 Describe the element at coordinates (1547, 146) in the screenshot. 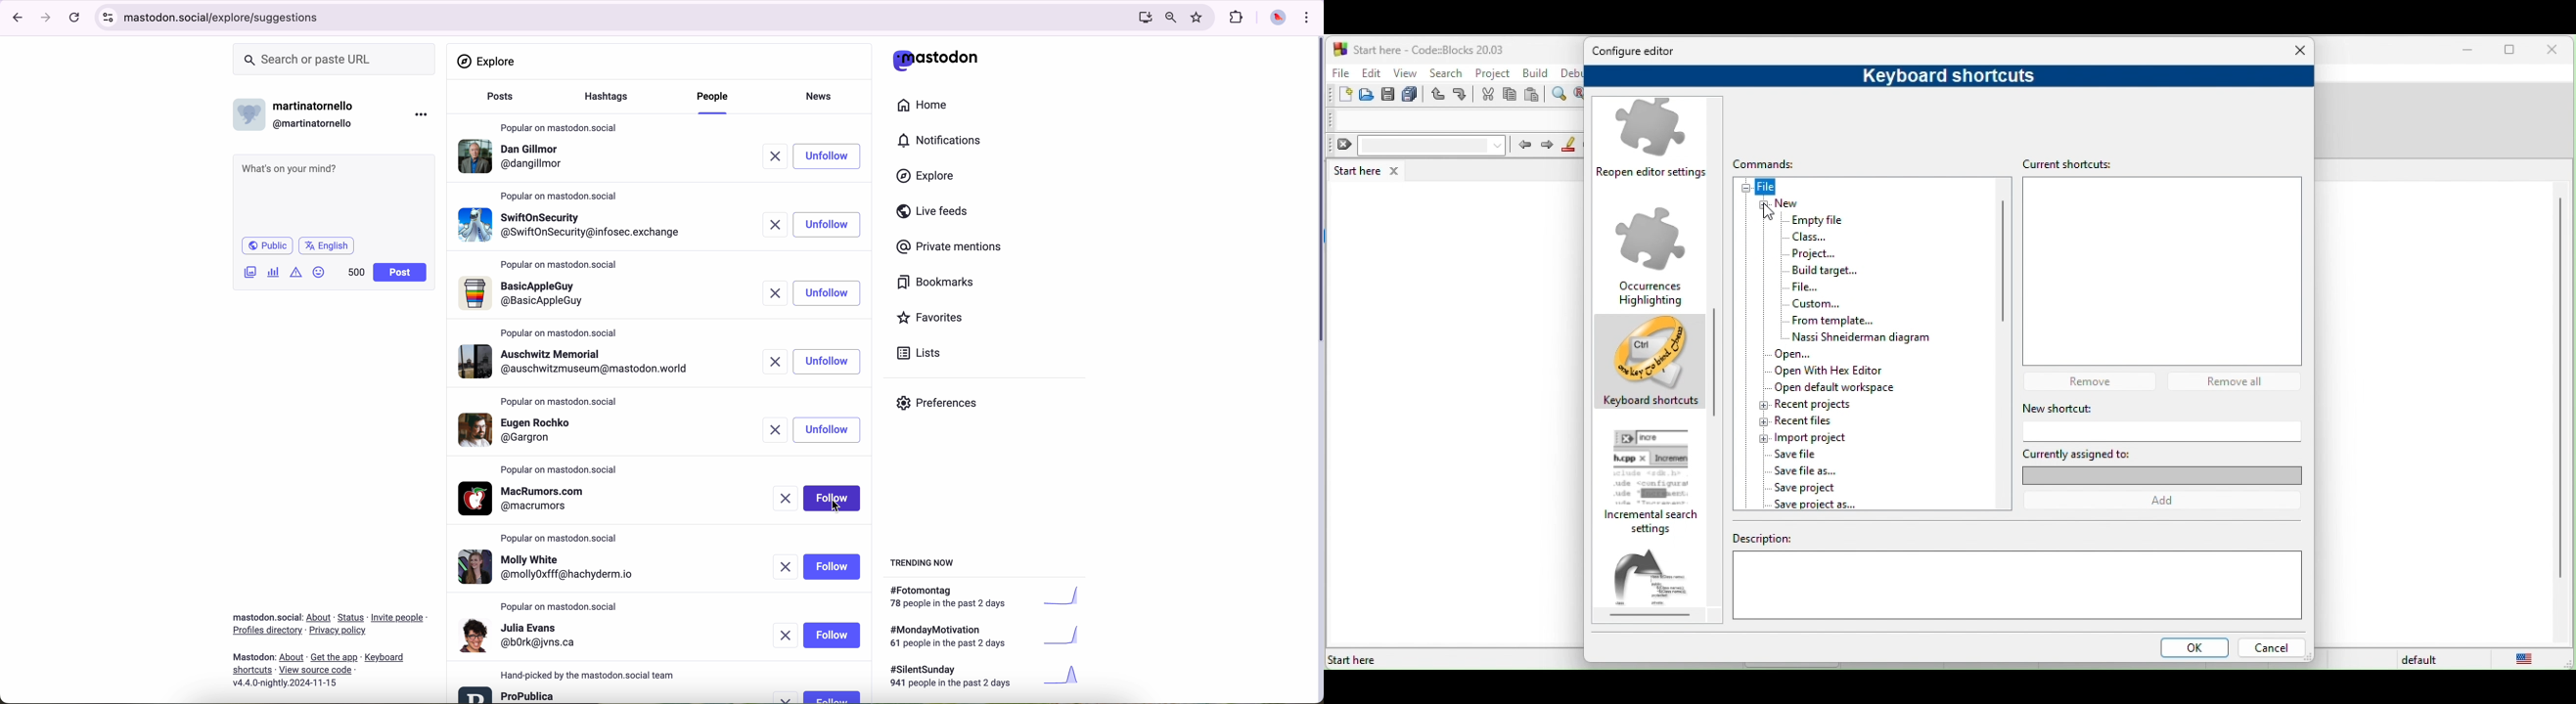

I see `next ` at that location.